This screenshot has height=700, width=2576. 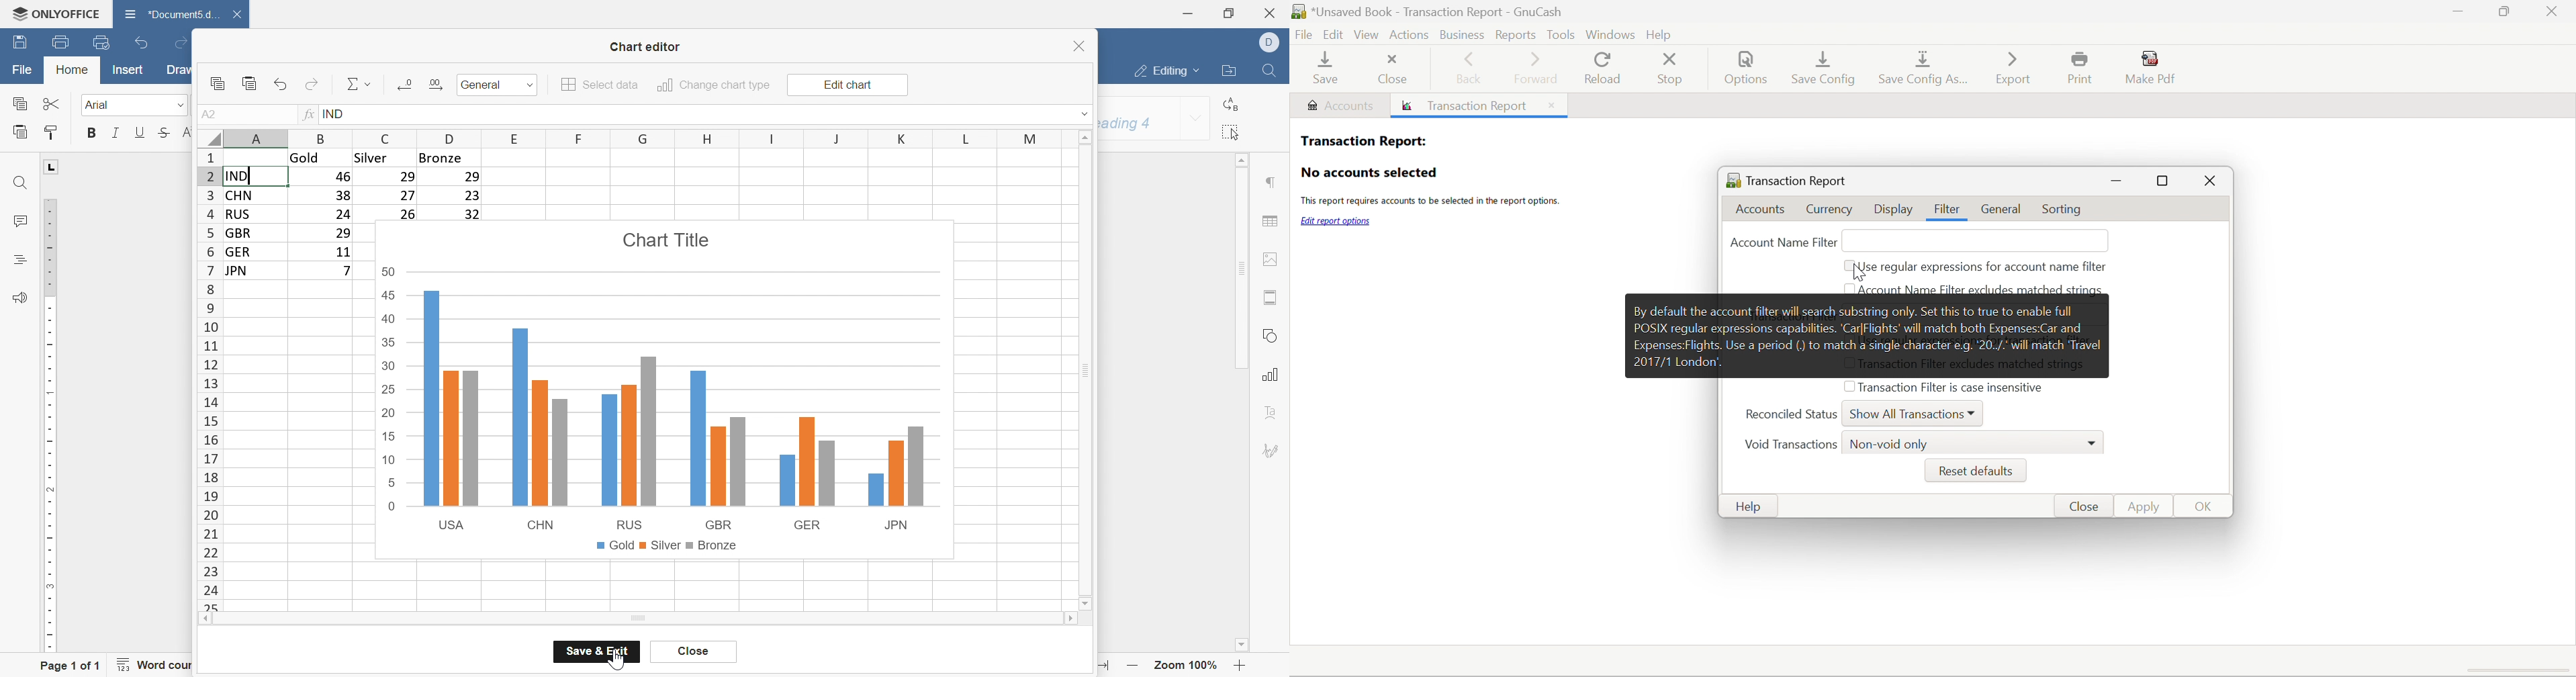 What do you see at coordinates (52, 165) in the screenshot?
I see `L` at bounding box center [52, 165].